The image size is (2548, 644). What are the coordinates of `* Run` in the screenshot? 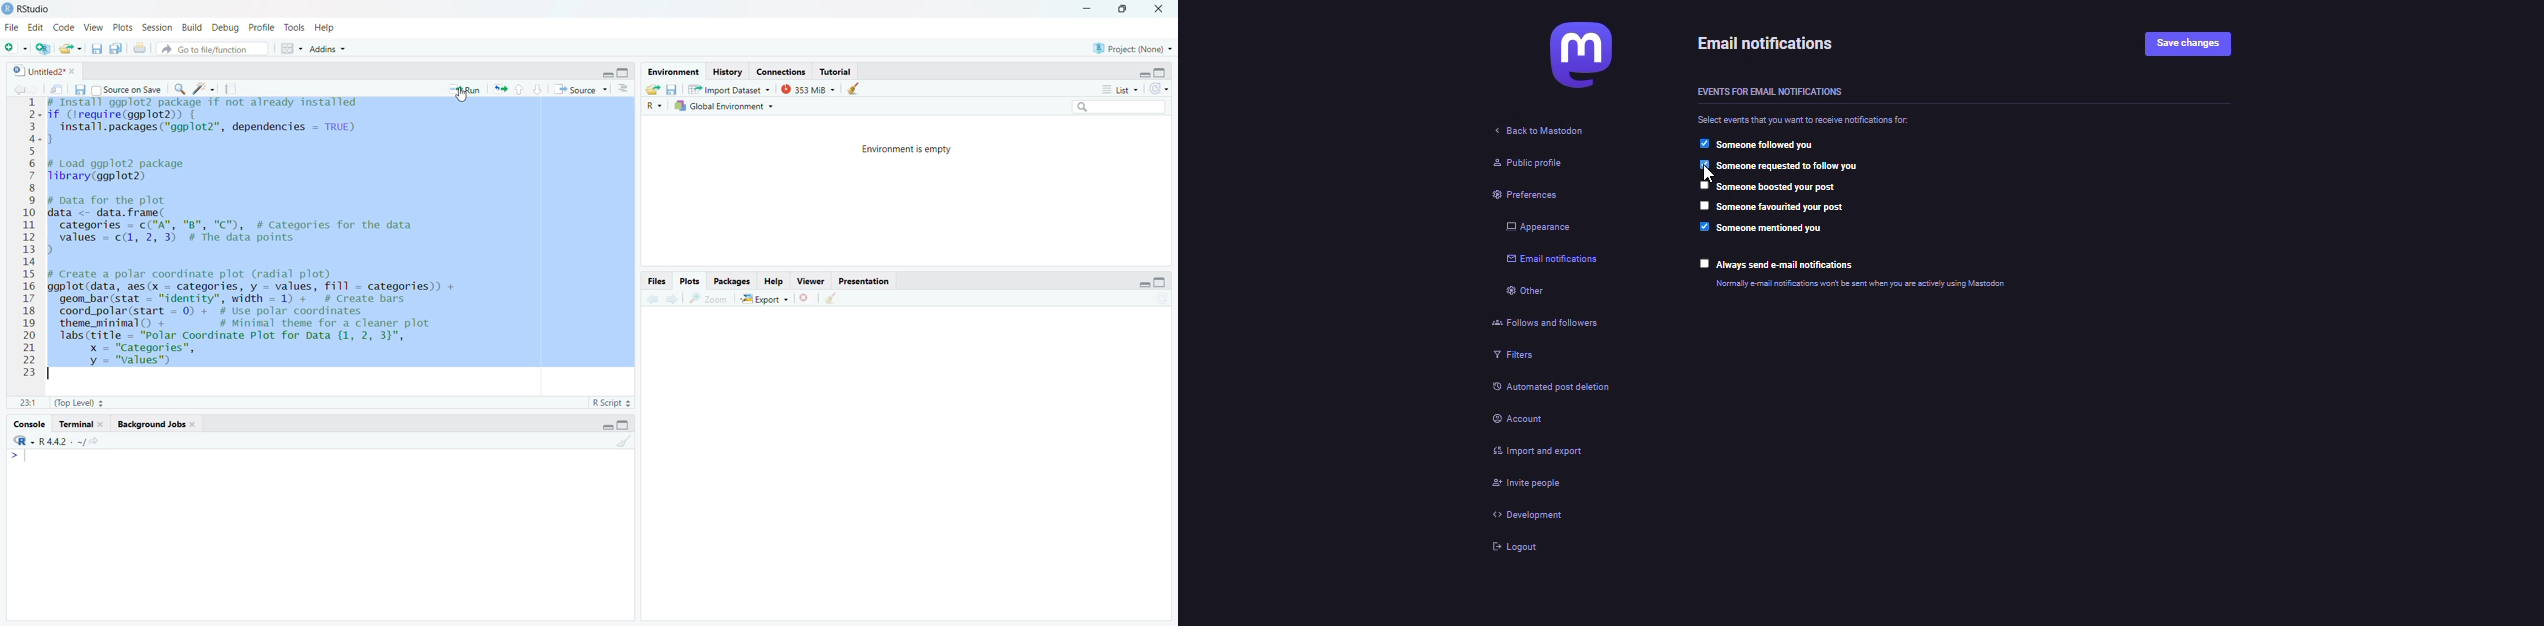 It's located at (460, 91).